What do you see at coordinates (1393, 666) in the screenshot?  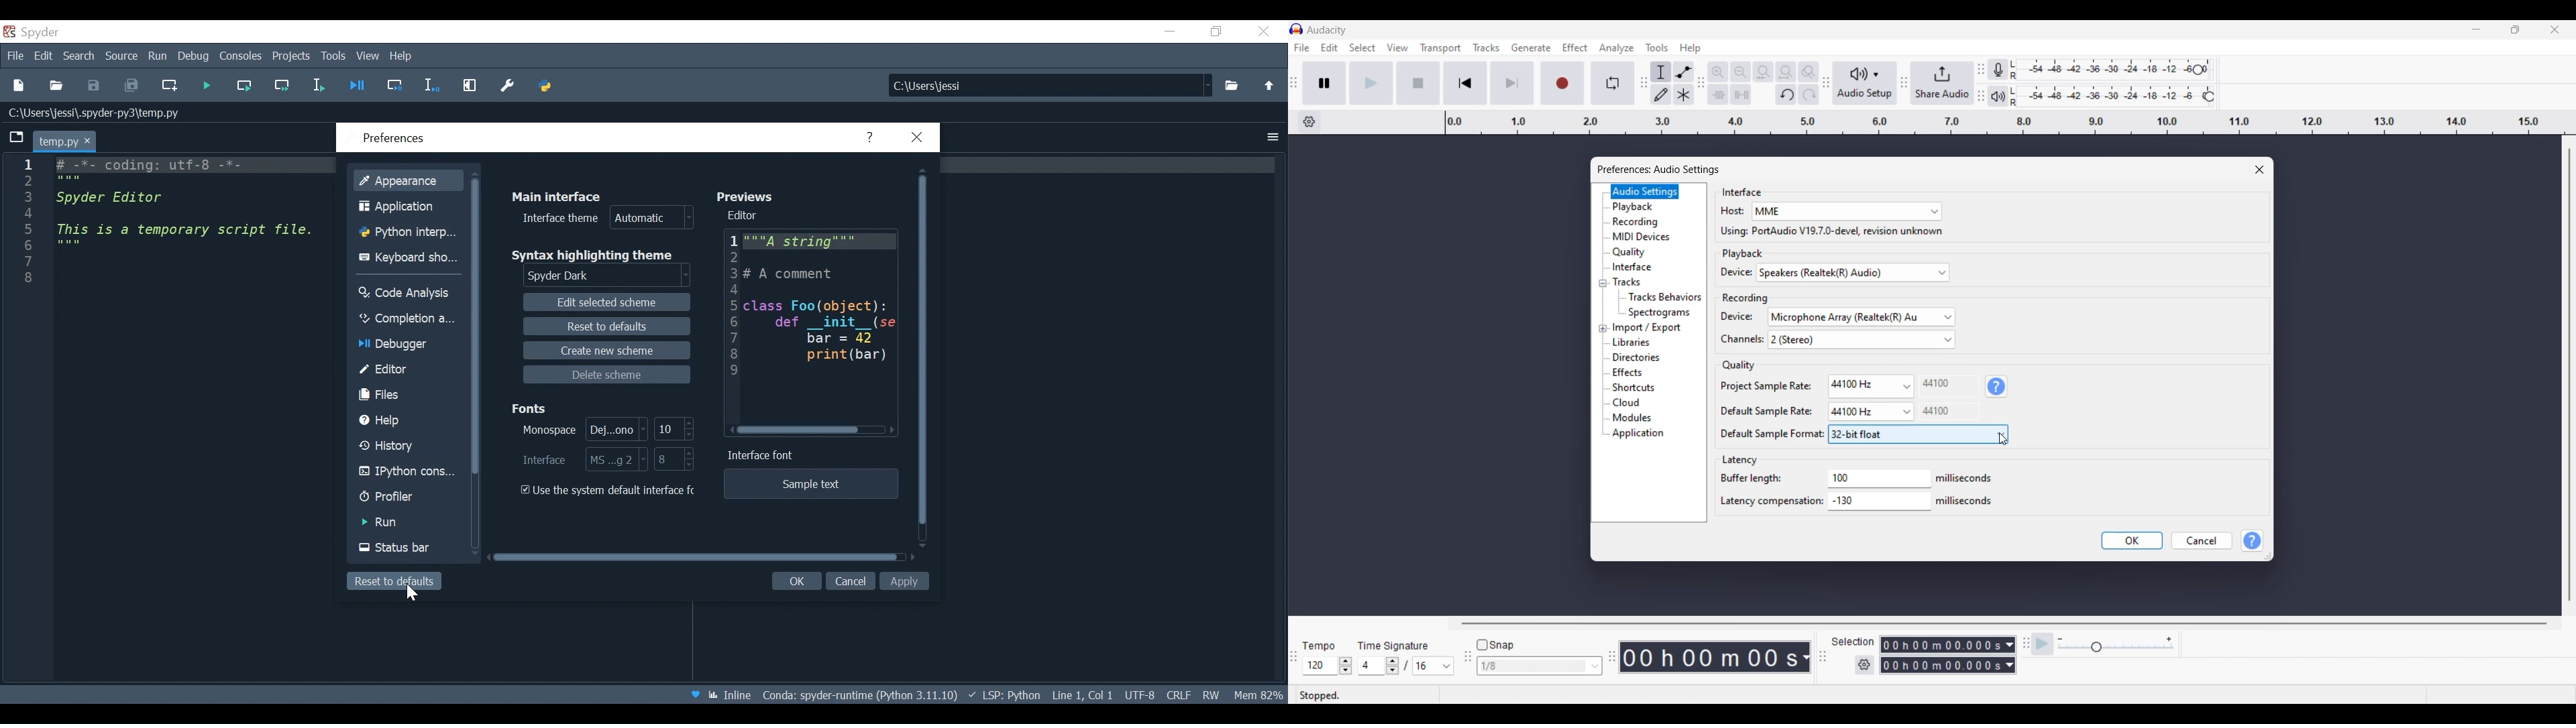 I see `Increase/Decrease time signature` at bounding box center [1393, 666].